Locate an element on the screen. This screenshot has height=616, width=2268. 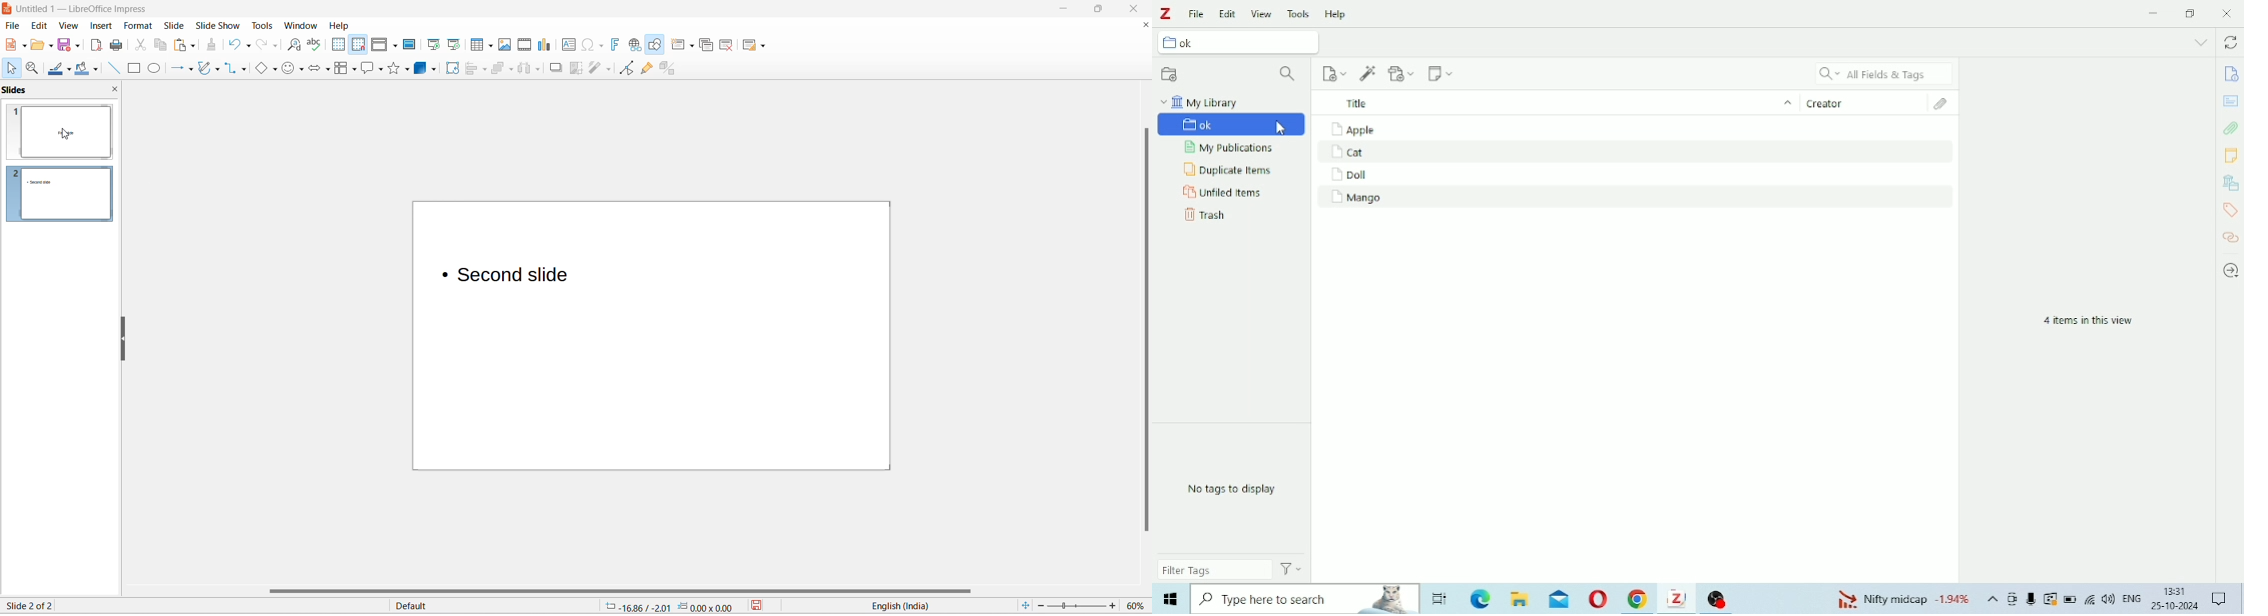
Tags is located at coordinates (2230, 210).